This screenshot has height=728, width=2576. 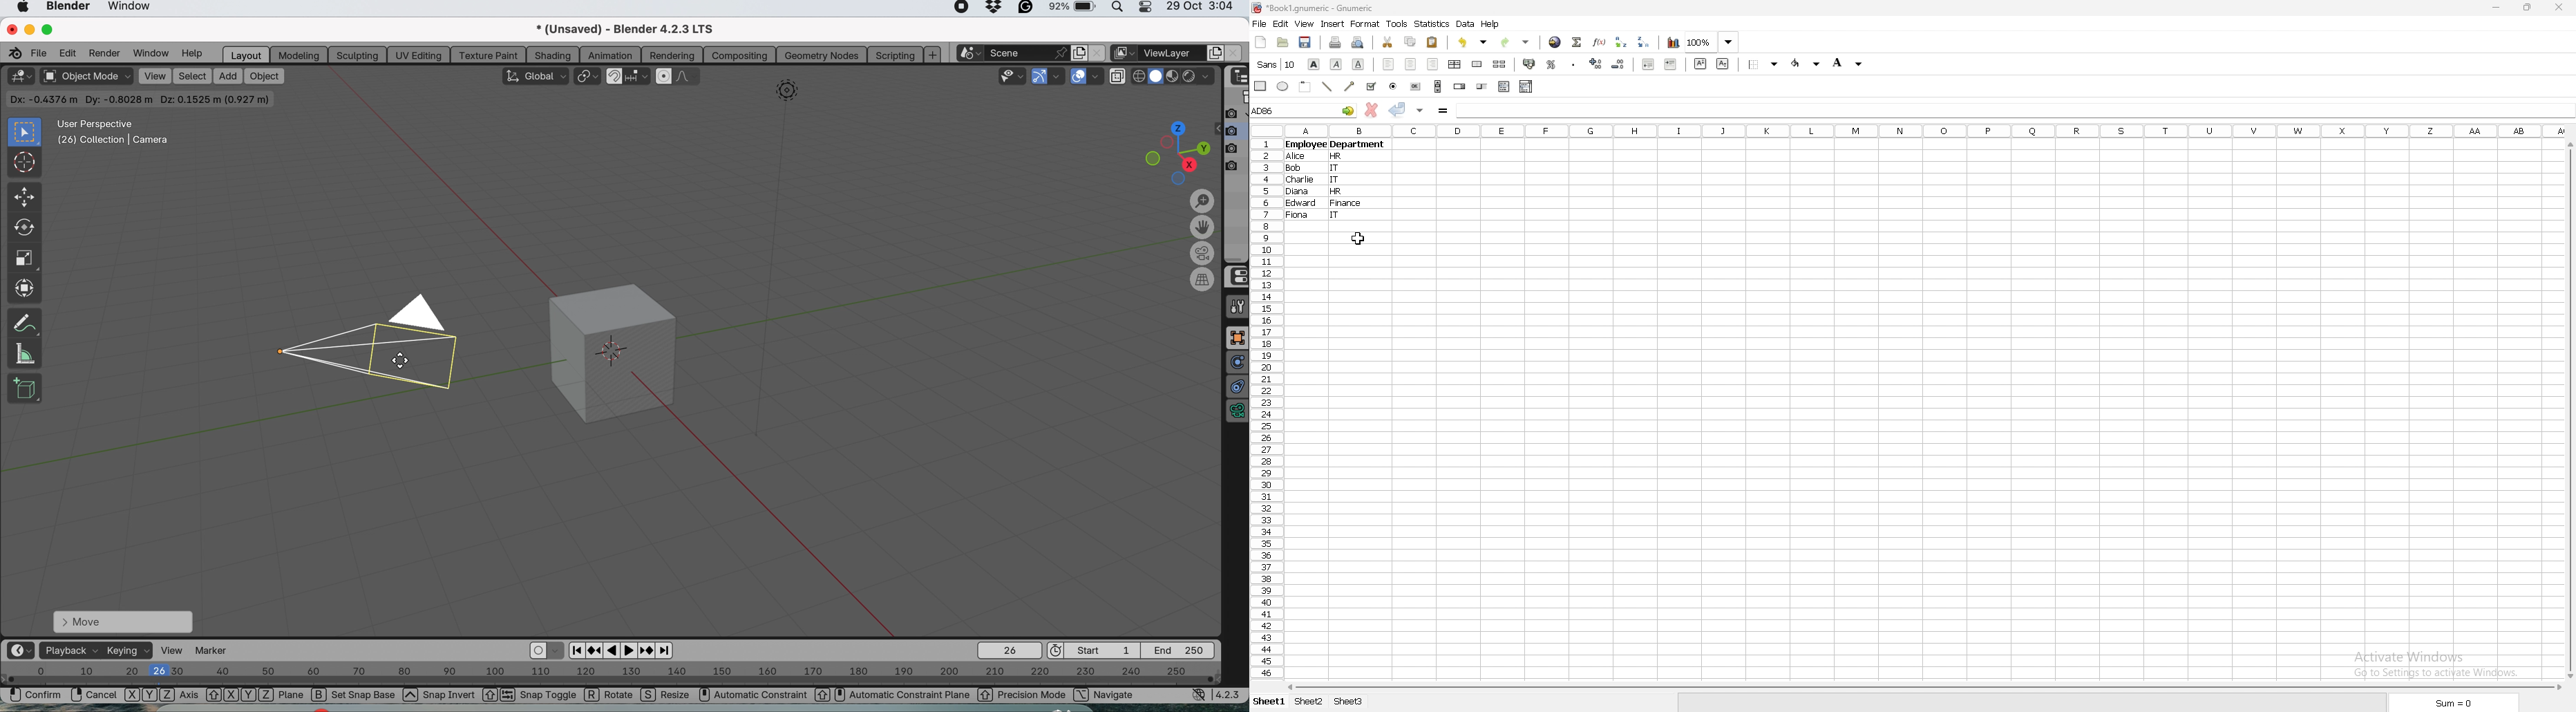 What do you see at coordinates (1410, 41) in the screenshot?
I see `copy` at bounding box center [1410, 41].